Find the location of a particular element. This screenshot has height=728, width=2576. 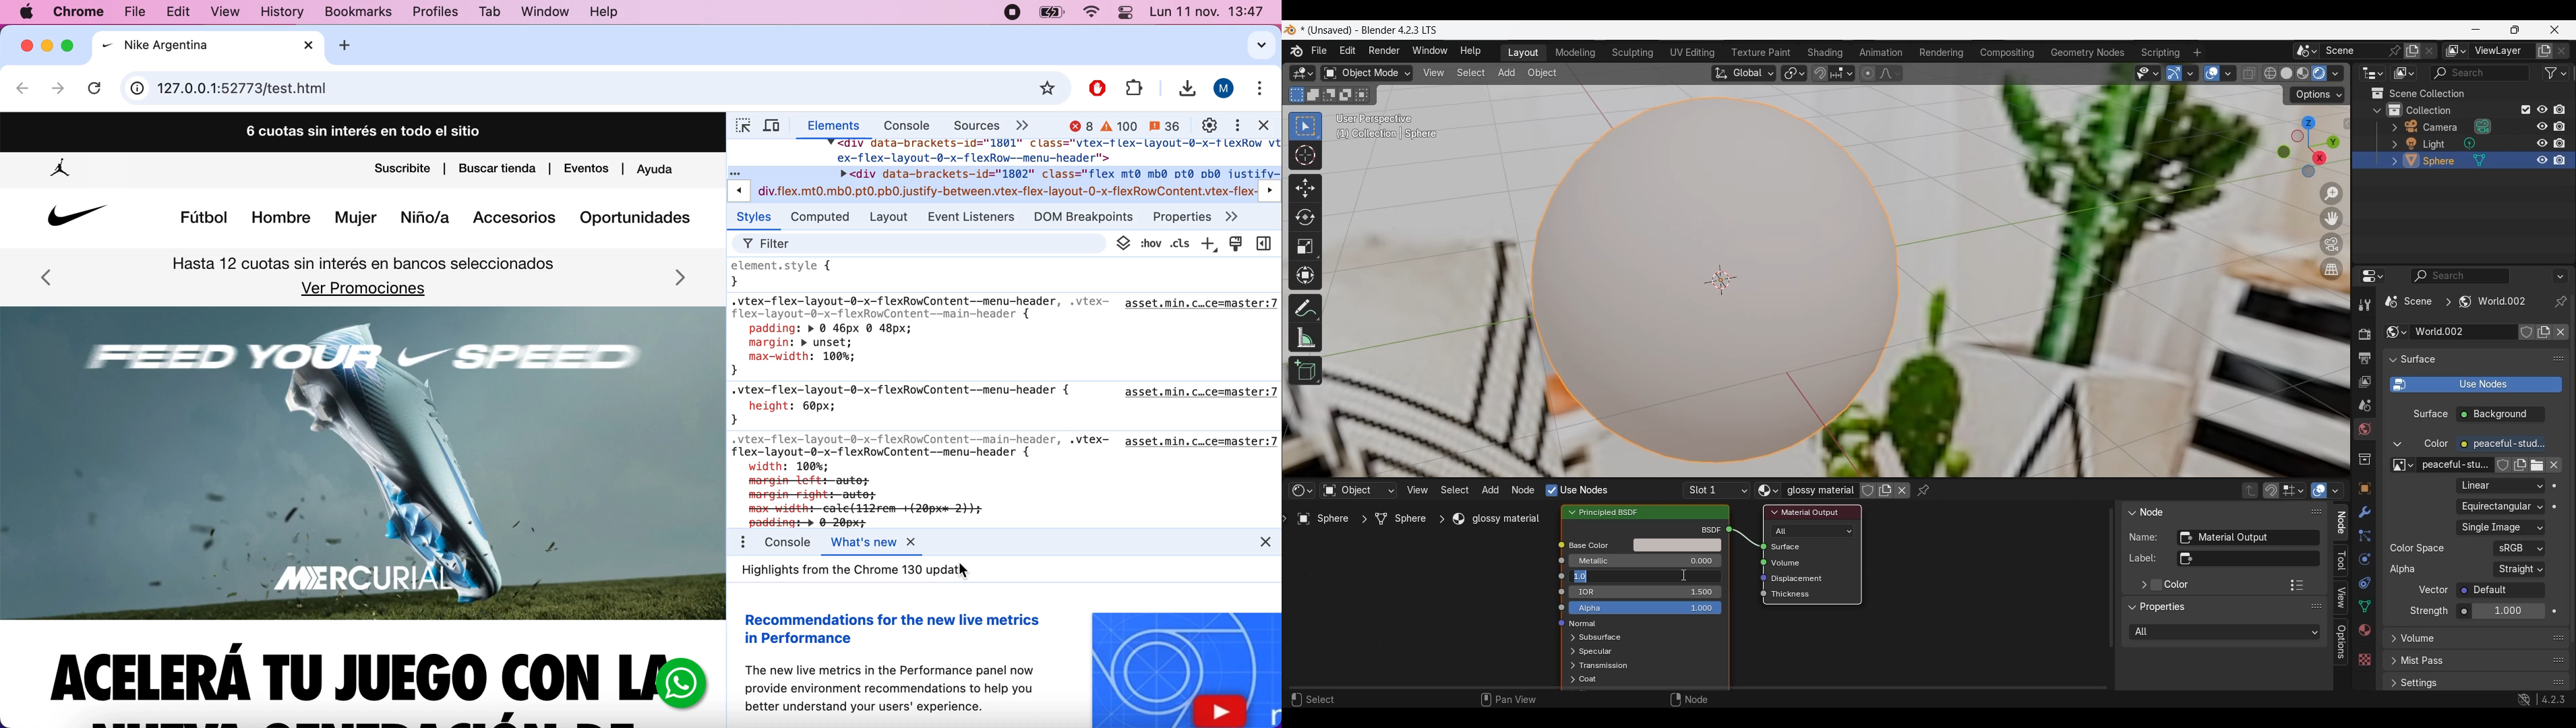

icon is located at coordinates (1558, 575).